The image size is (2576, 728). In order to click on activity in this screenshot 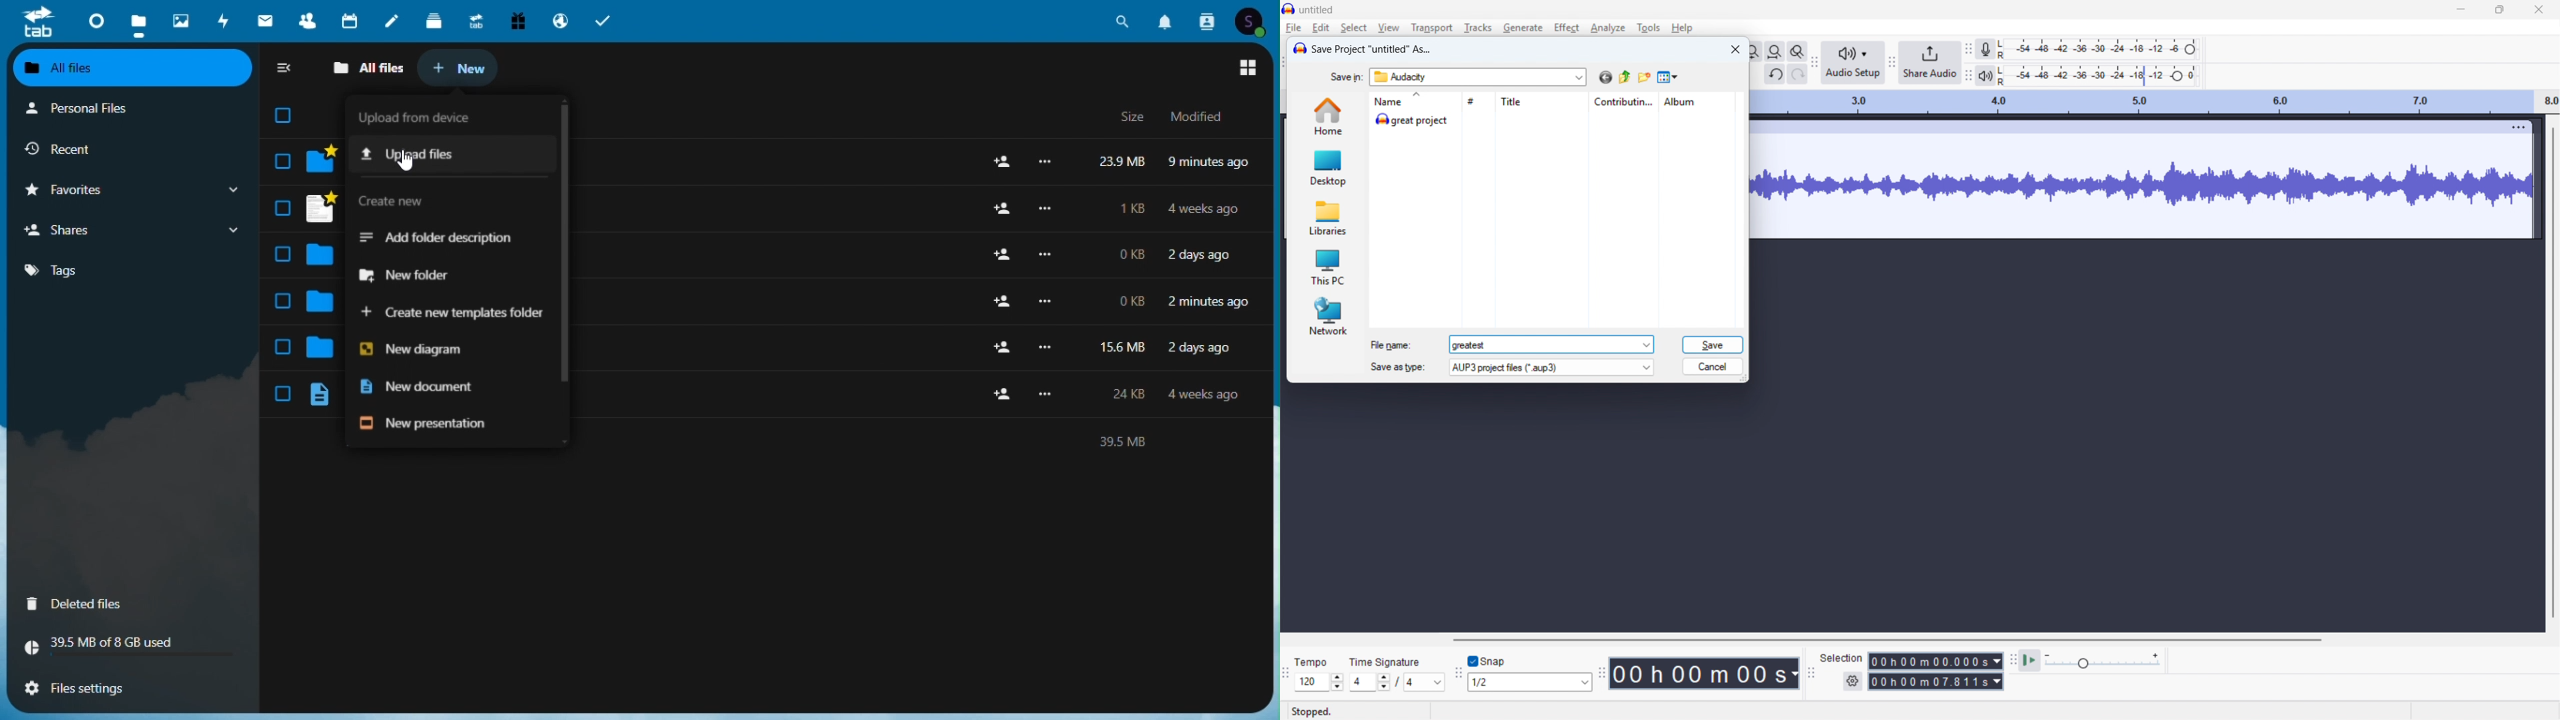, I will do `click(224, 19)`.